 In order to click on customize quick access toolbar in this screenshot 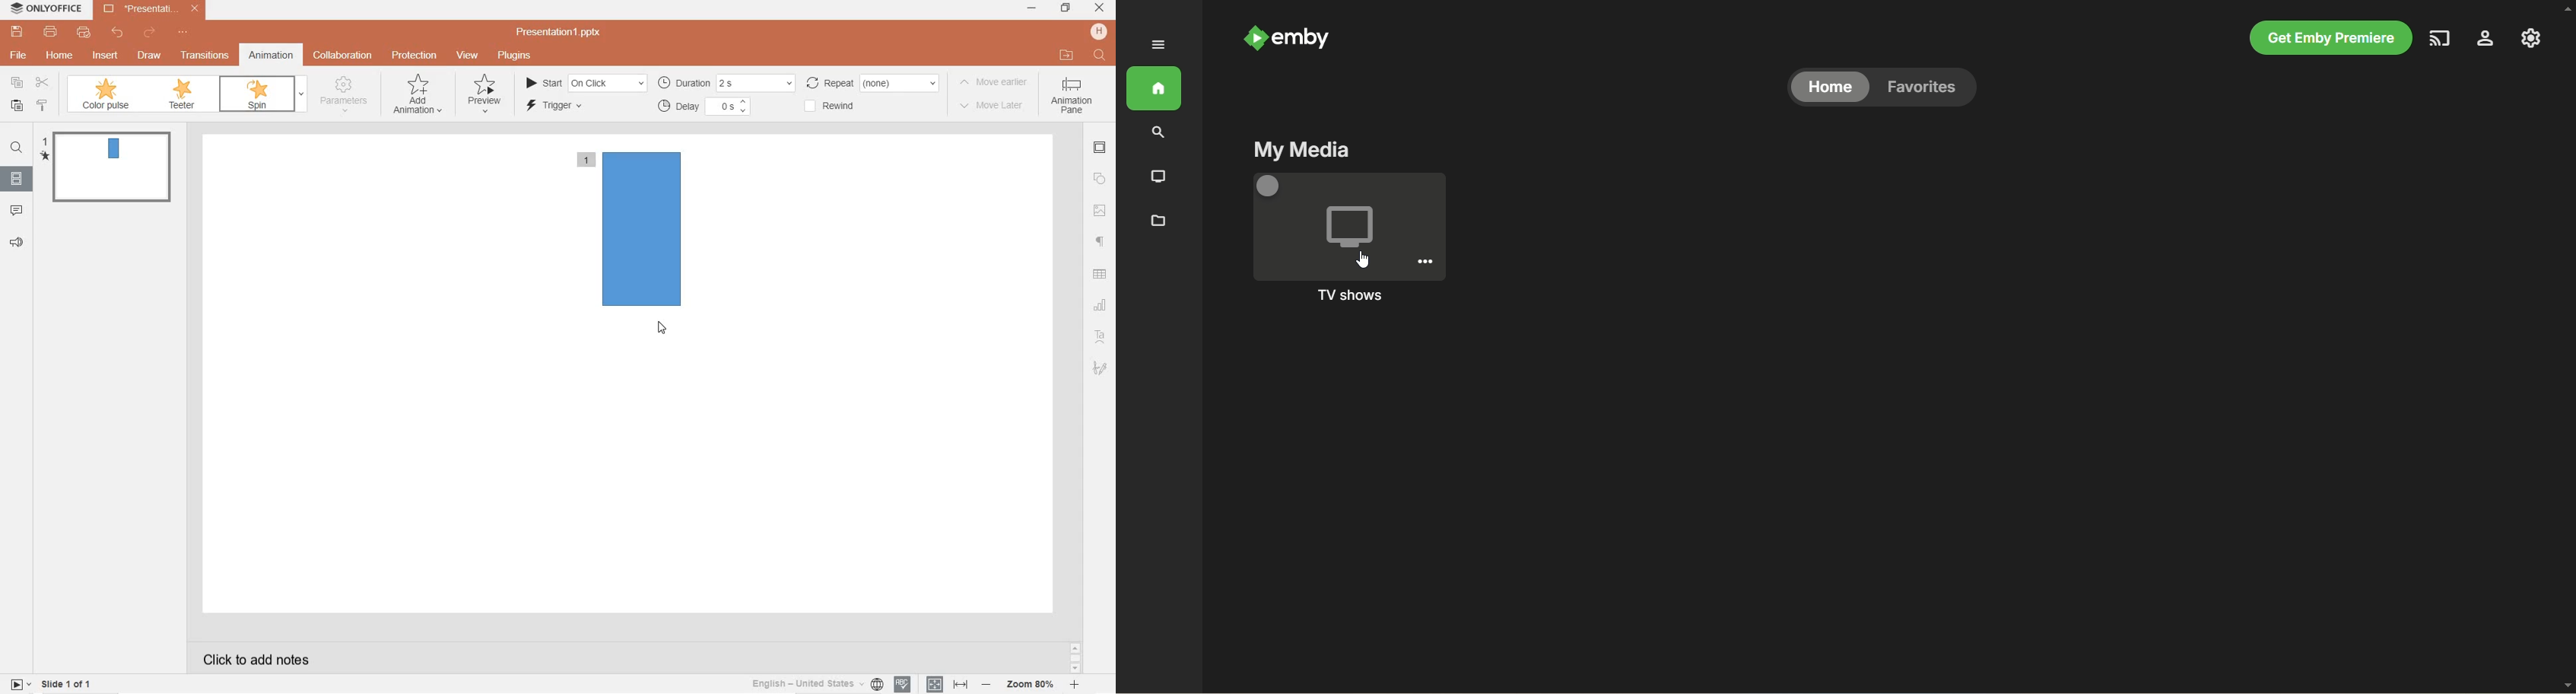, I will do `click(186, 33)`.